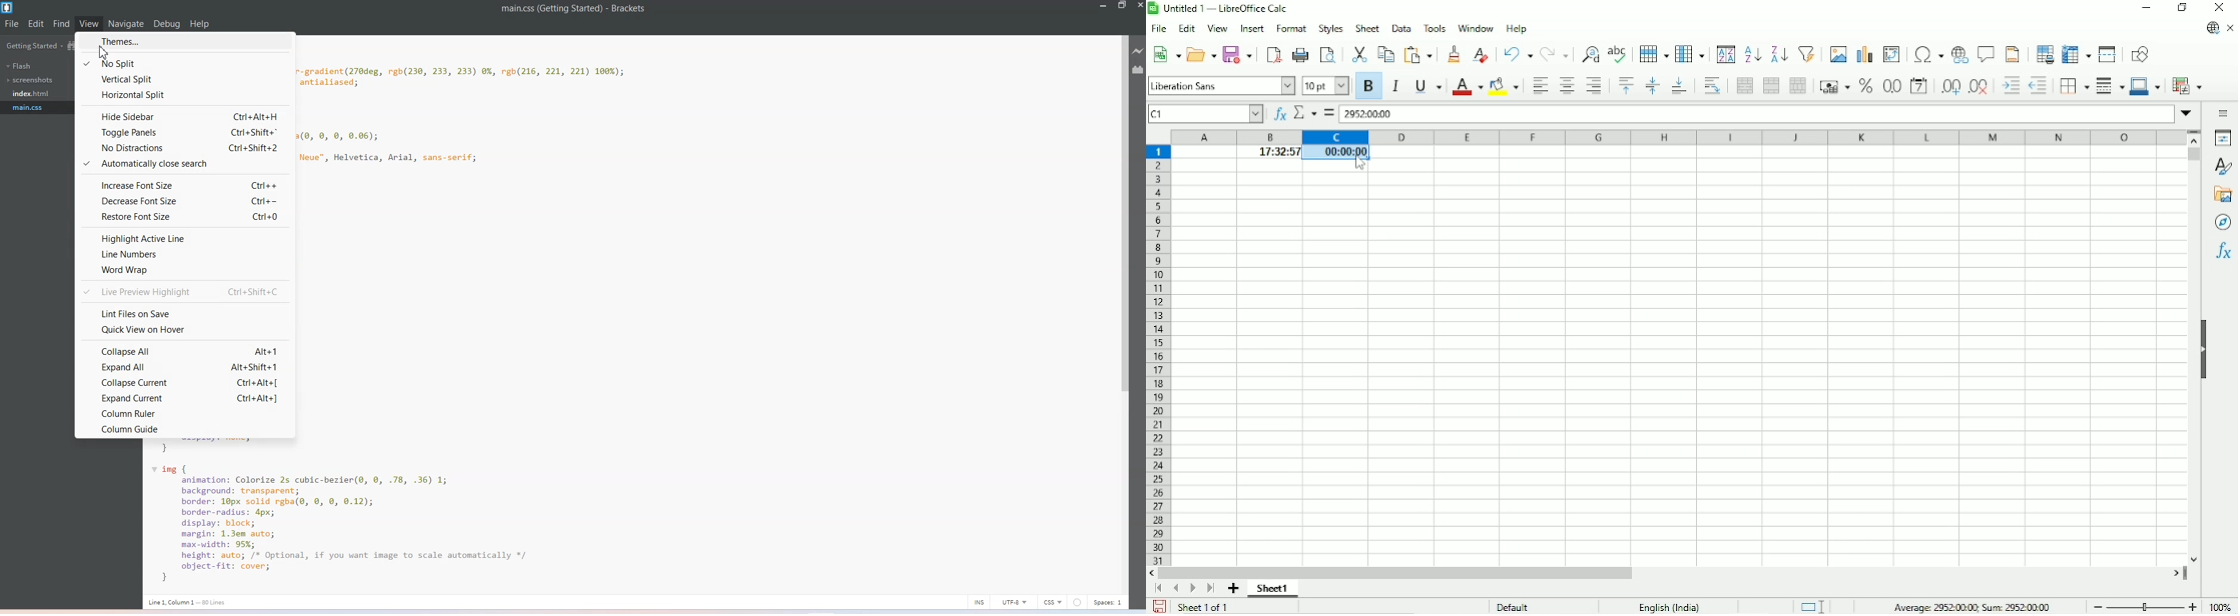 This screenshot has height=616, width=2240. I want to click on Add decimal place, so click(1949, 89).